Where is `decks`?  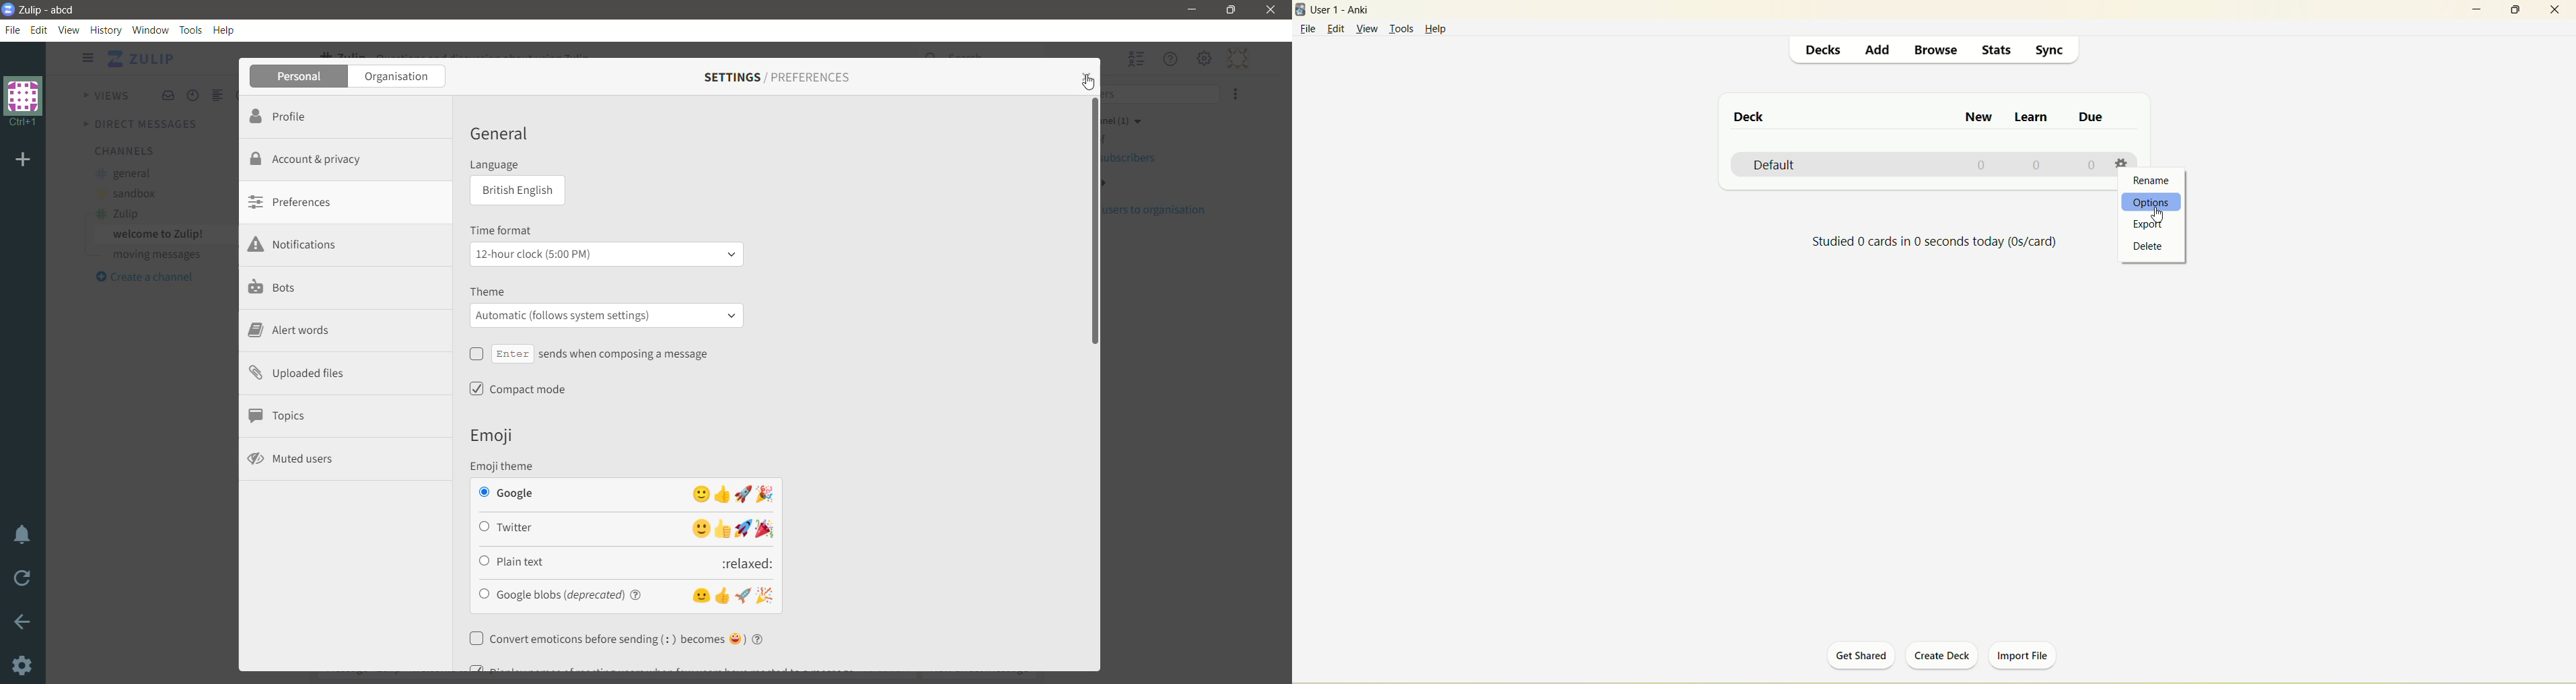
decks is located at coordinates (1827, 50).